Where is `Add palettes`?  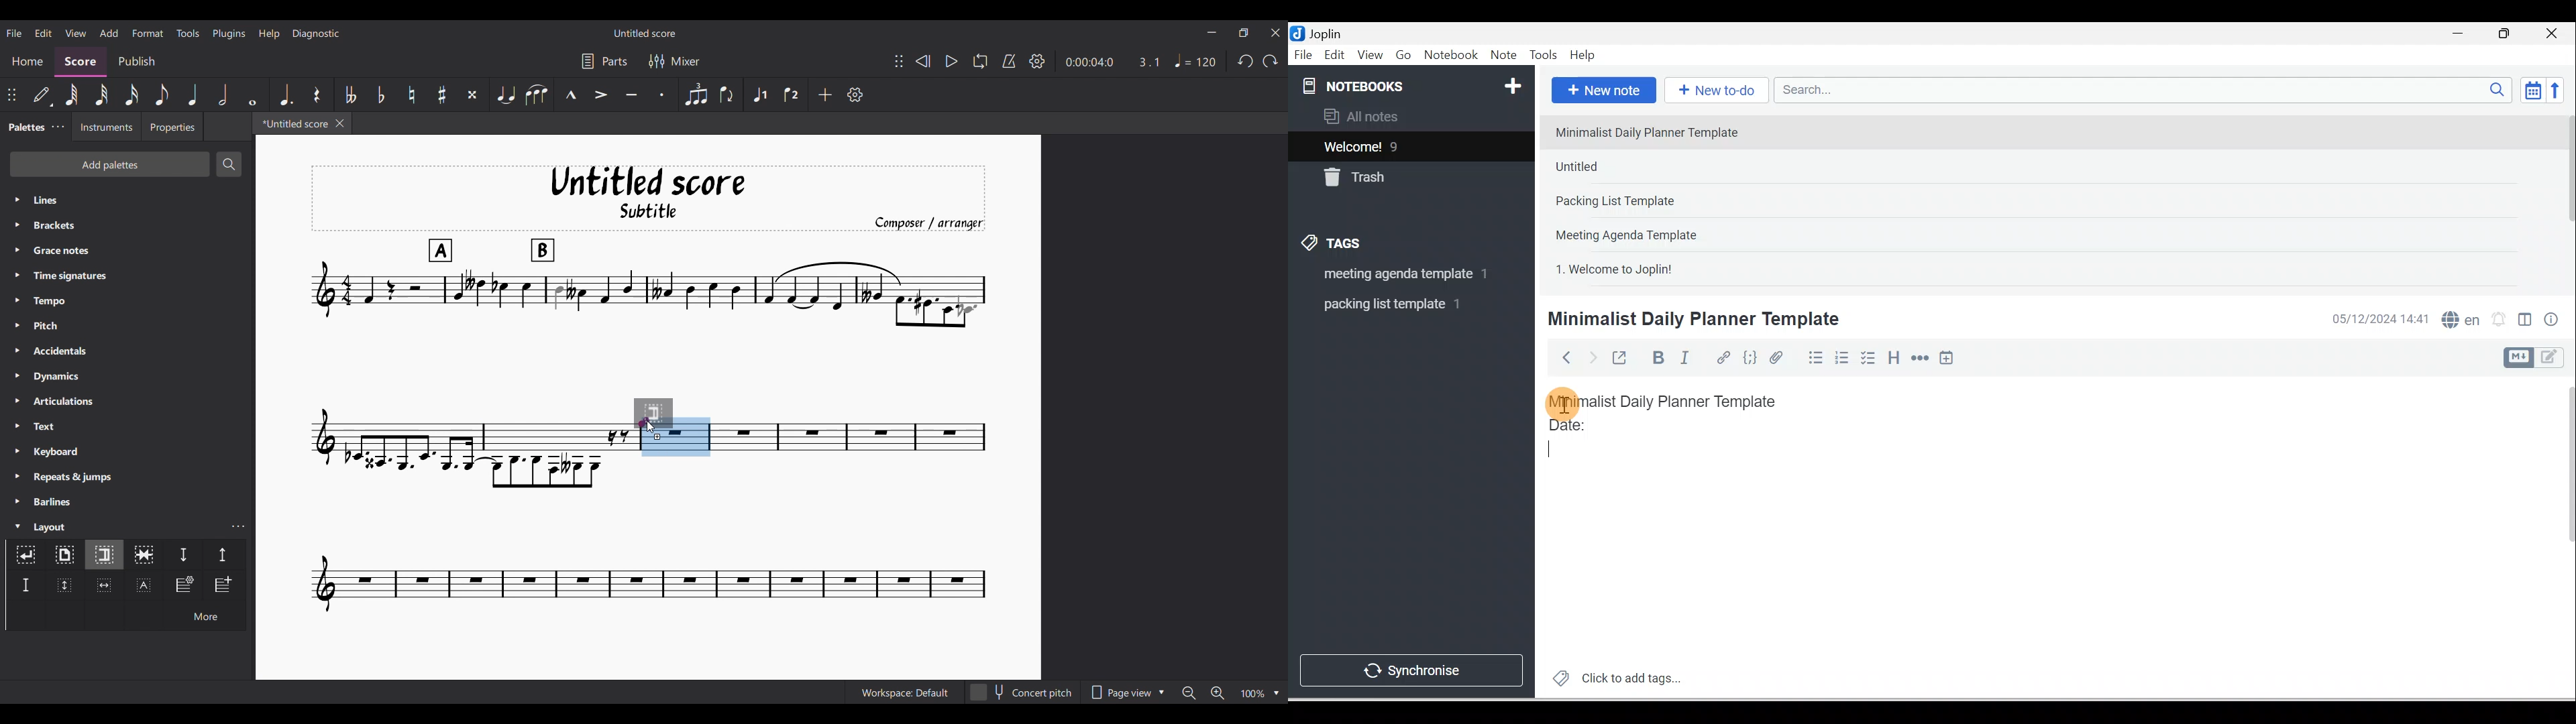
Add palettes is located at coordinates (109, 164).